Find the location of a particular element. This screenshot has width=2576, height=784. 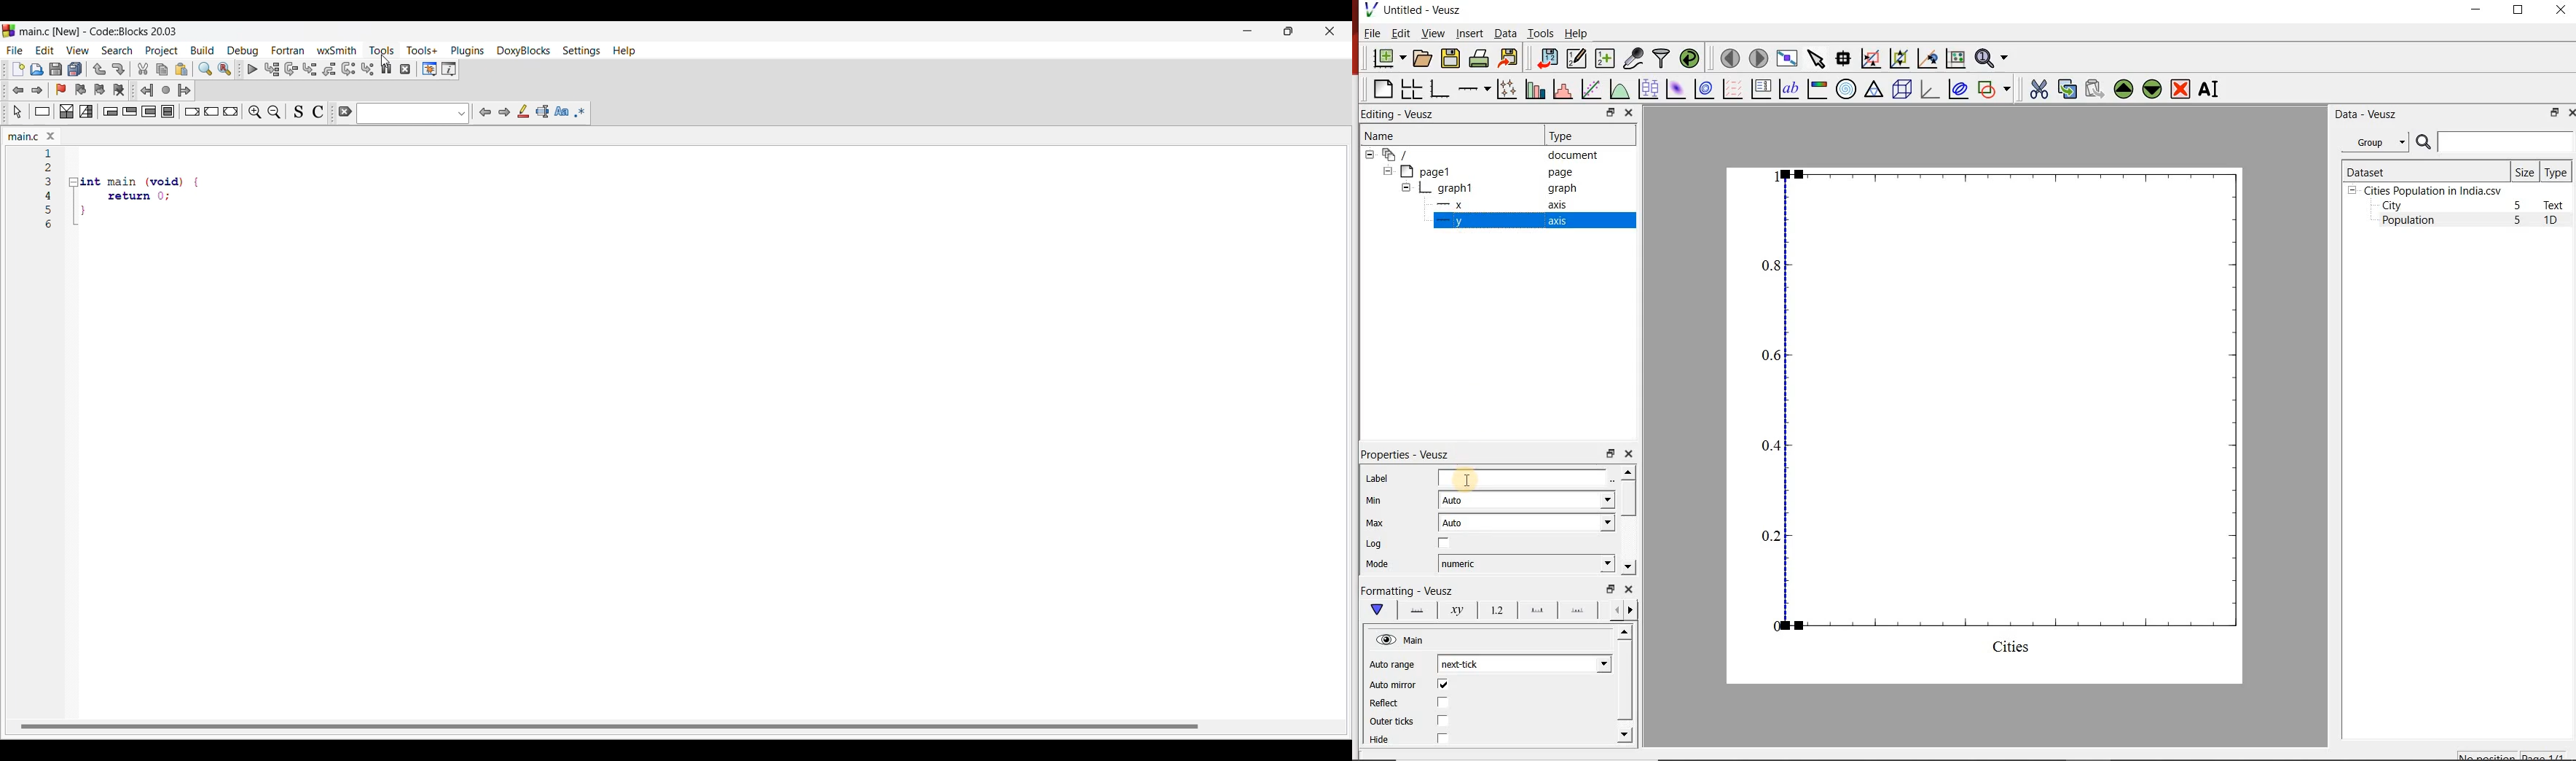

fit a function to data is located at coordinates (1590, 88).